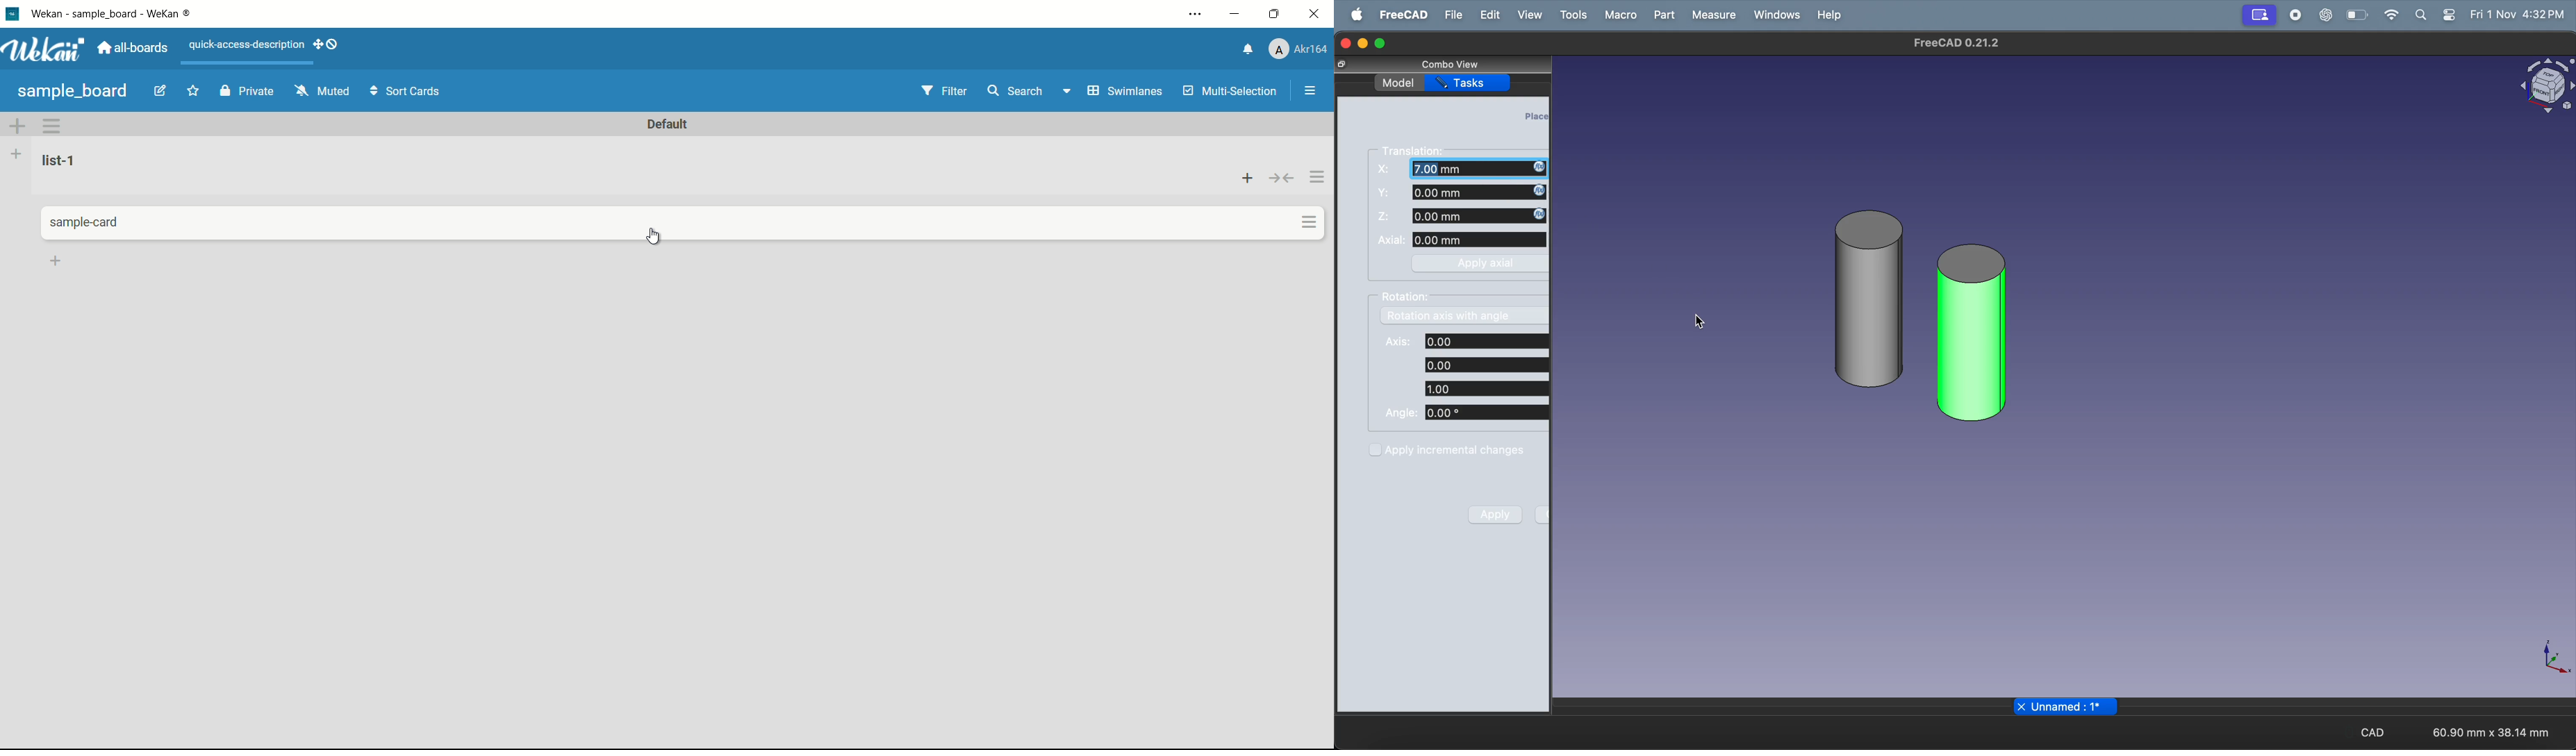 This screenshot has height=756, width=2576. Describe the element at coordinates (1451, 65) in the screenshot. I see `combo view` at that location.